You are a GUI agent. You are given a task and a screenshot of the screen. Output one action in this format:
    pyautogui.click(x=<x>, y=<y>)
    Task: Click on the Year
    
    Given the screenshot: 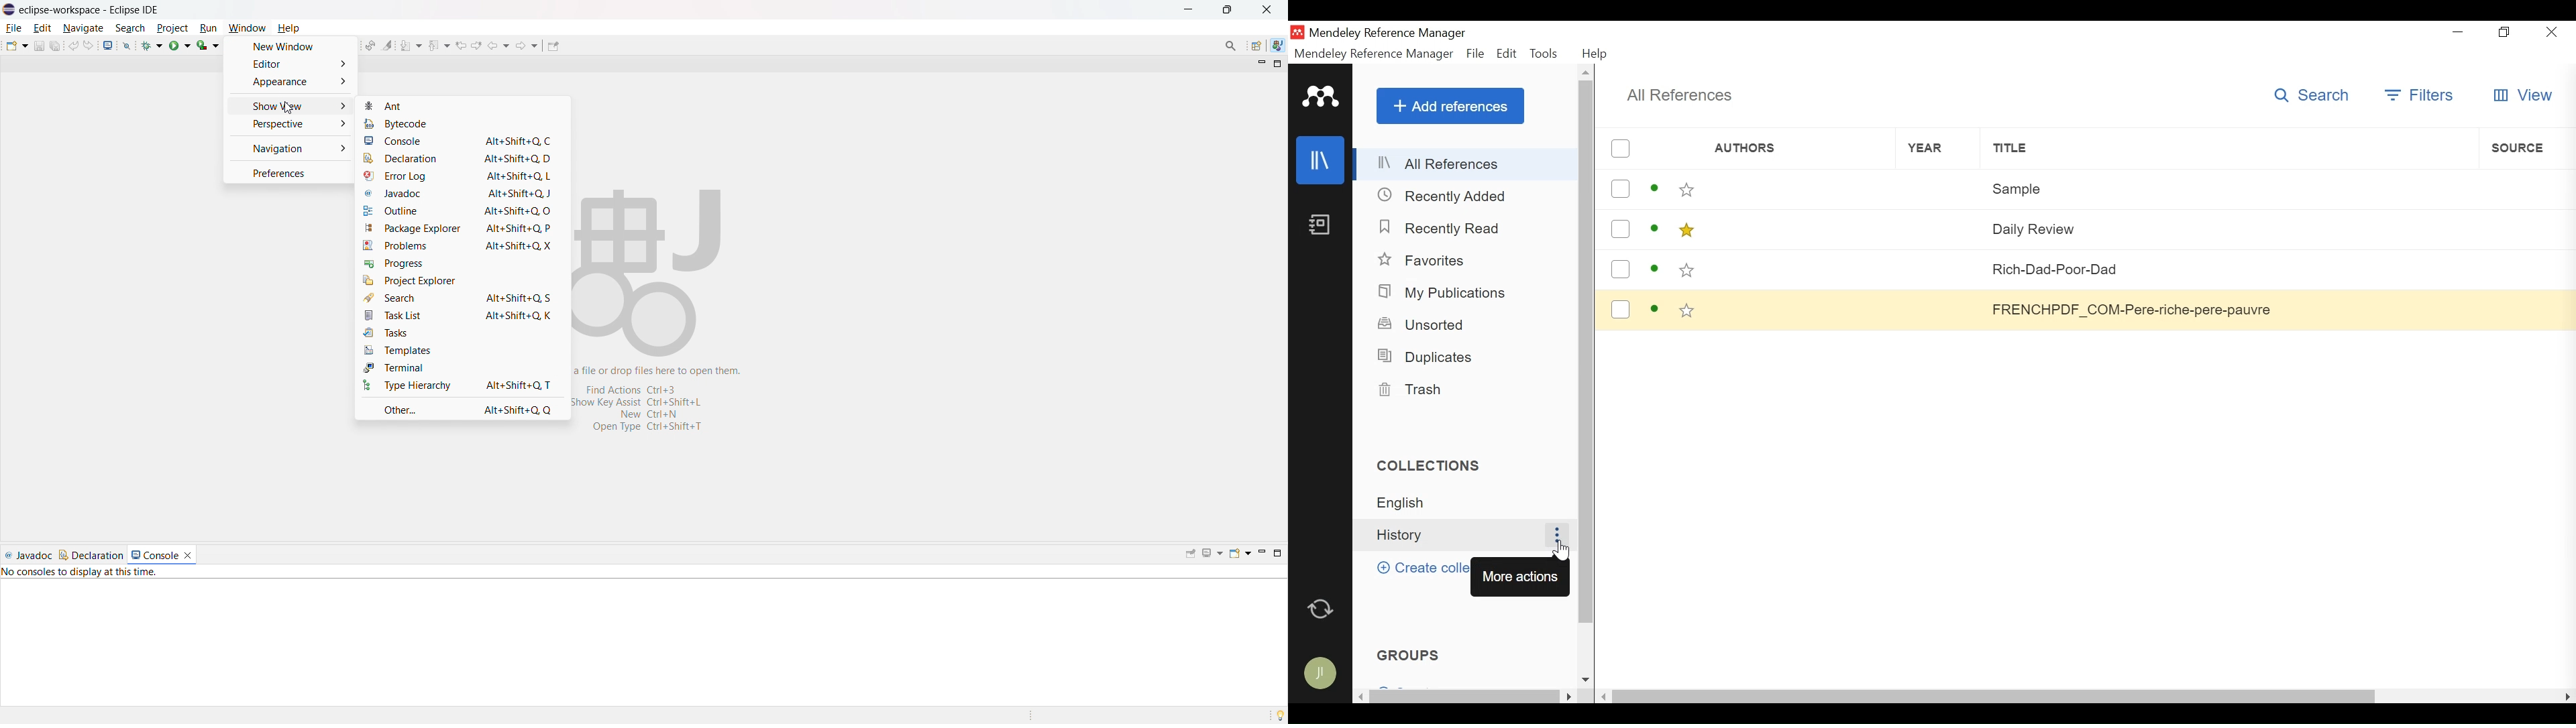 What is the action you would take?
    pyautogui.click(x=1937, y=189)
    